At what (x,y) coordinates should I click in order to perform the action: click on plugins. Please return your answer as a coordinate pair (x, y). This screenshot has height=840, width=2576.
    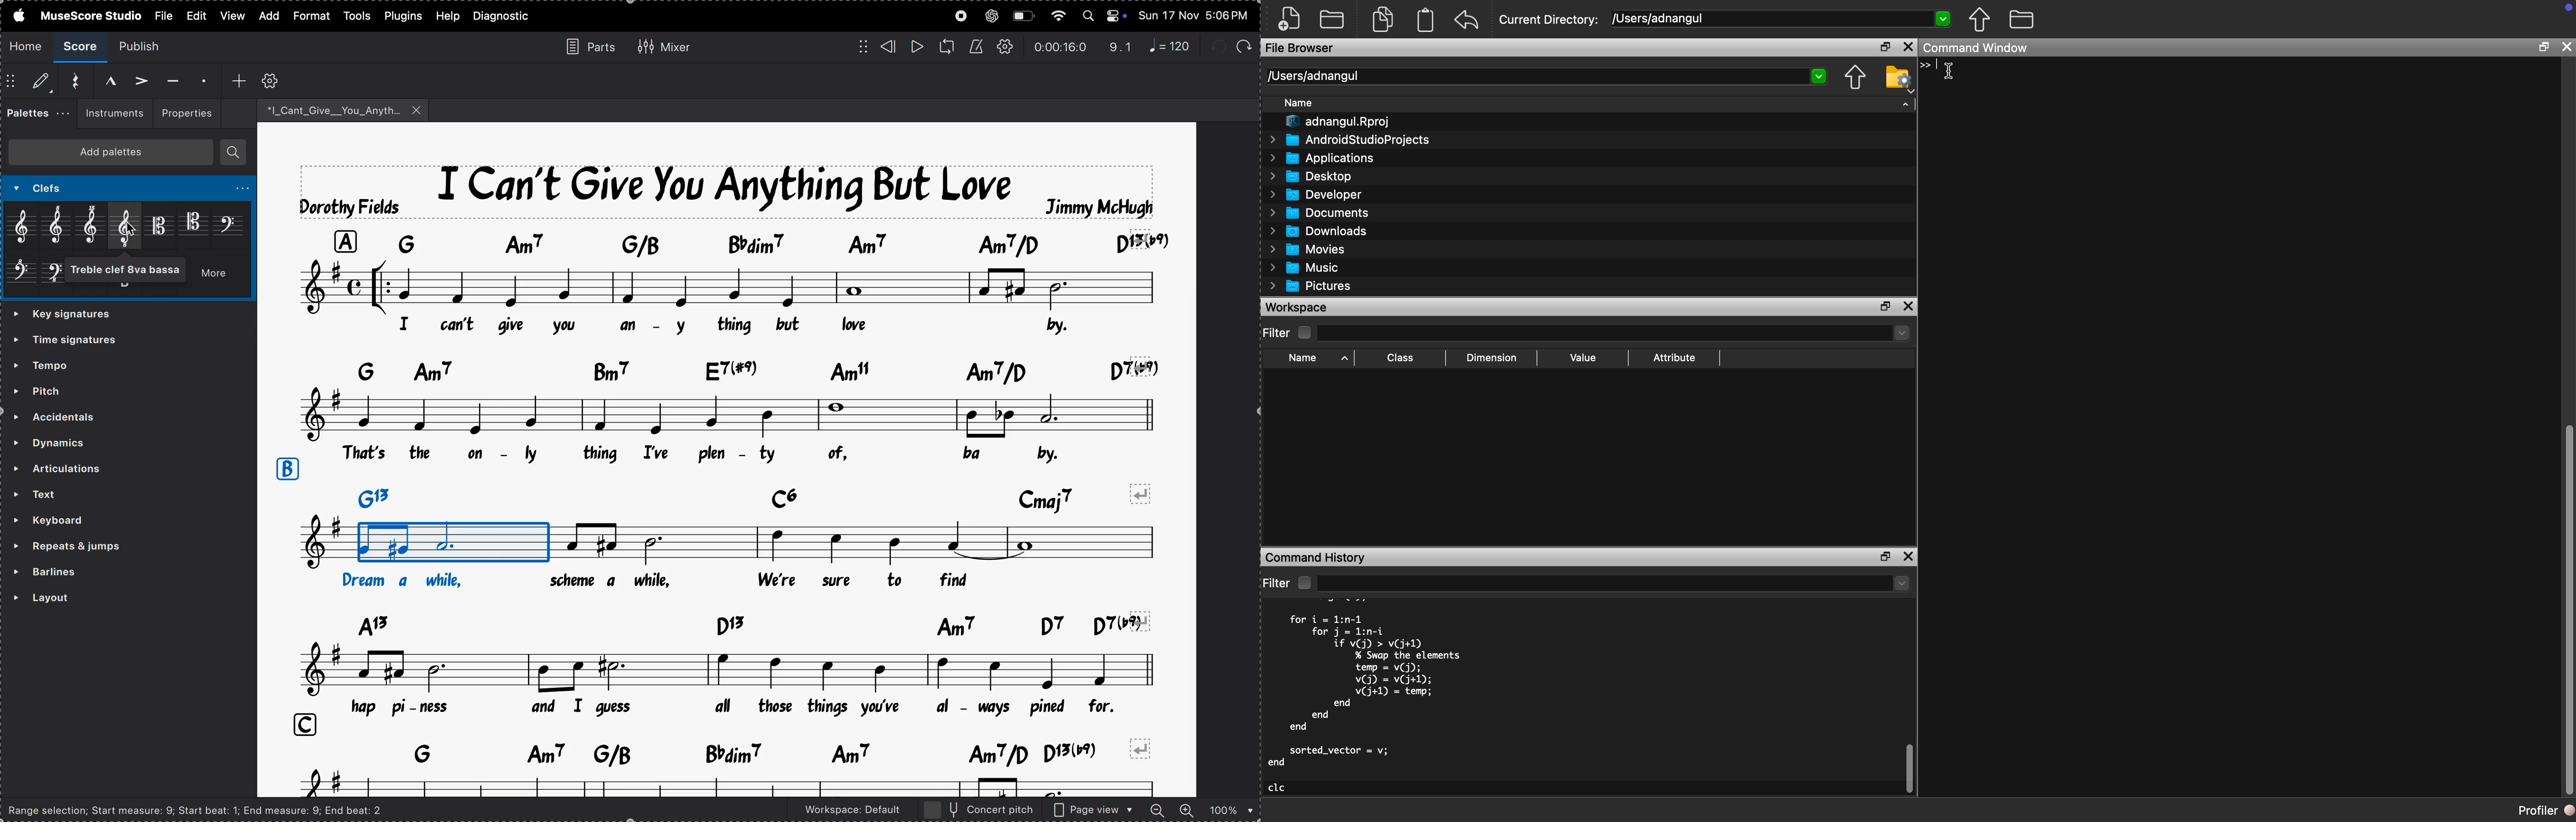
    Looking at the image, I should click on (404, 15).